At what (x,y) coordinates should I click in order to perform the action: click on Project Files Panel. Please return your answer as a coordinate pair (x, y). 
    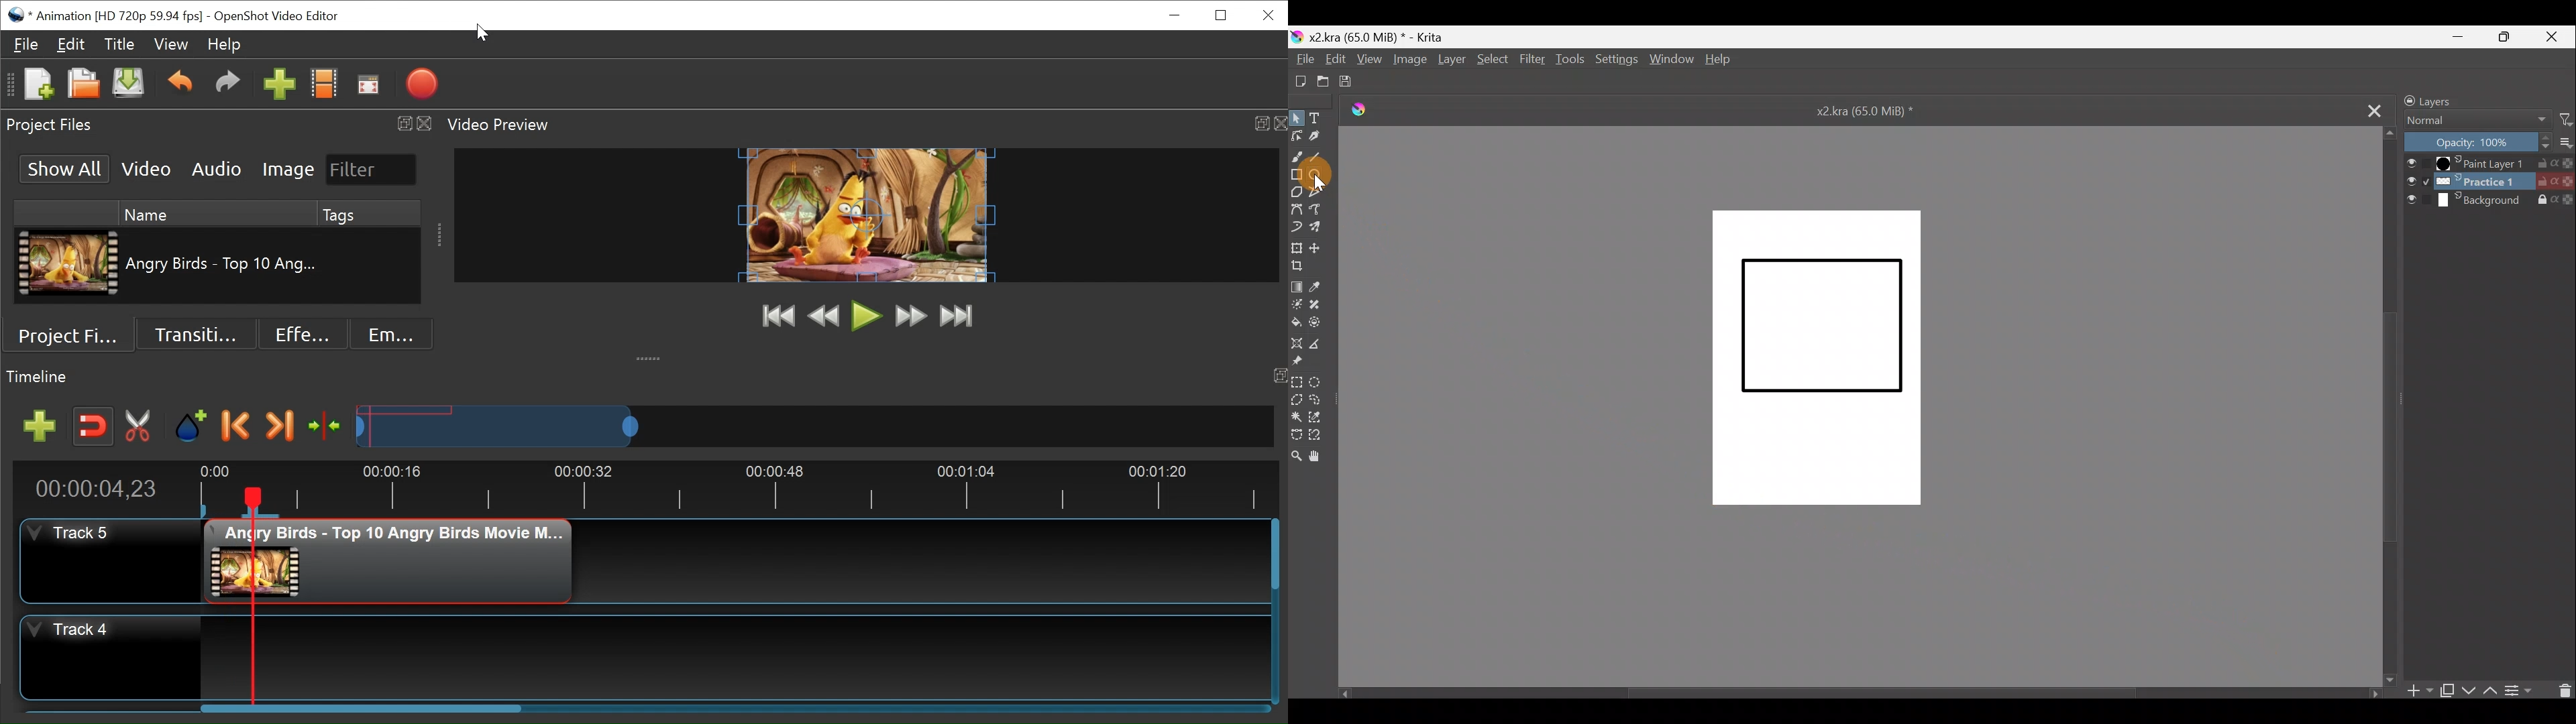
    Looking at the image, I should click on (217, 125).